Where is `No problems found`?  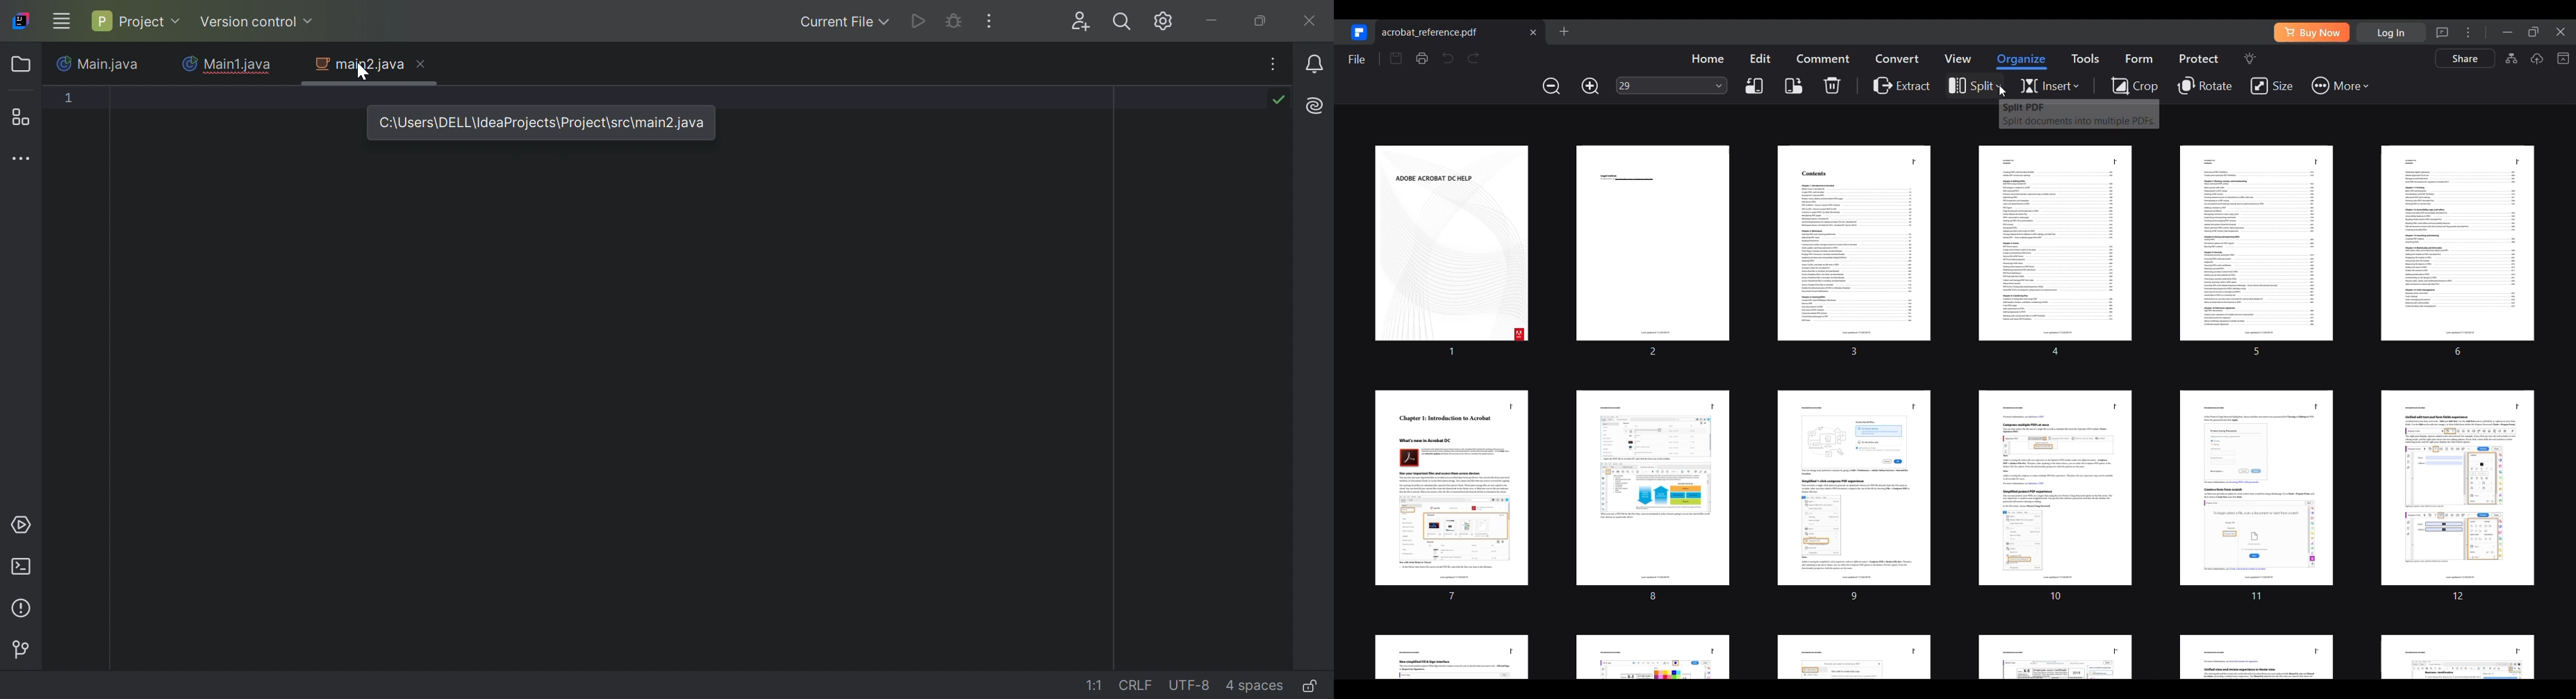
No problems found is located at coordinates (1280, 102).